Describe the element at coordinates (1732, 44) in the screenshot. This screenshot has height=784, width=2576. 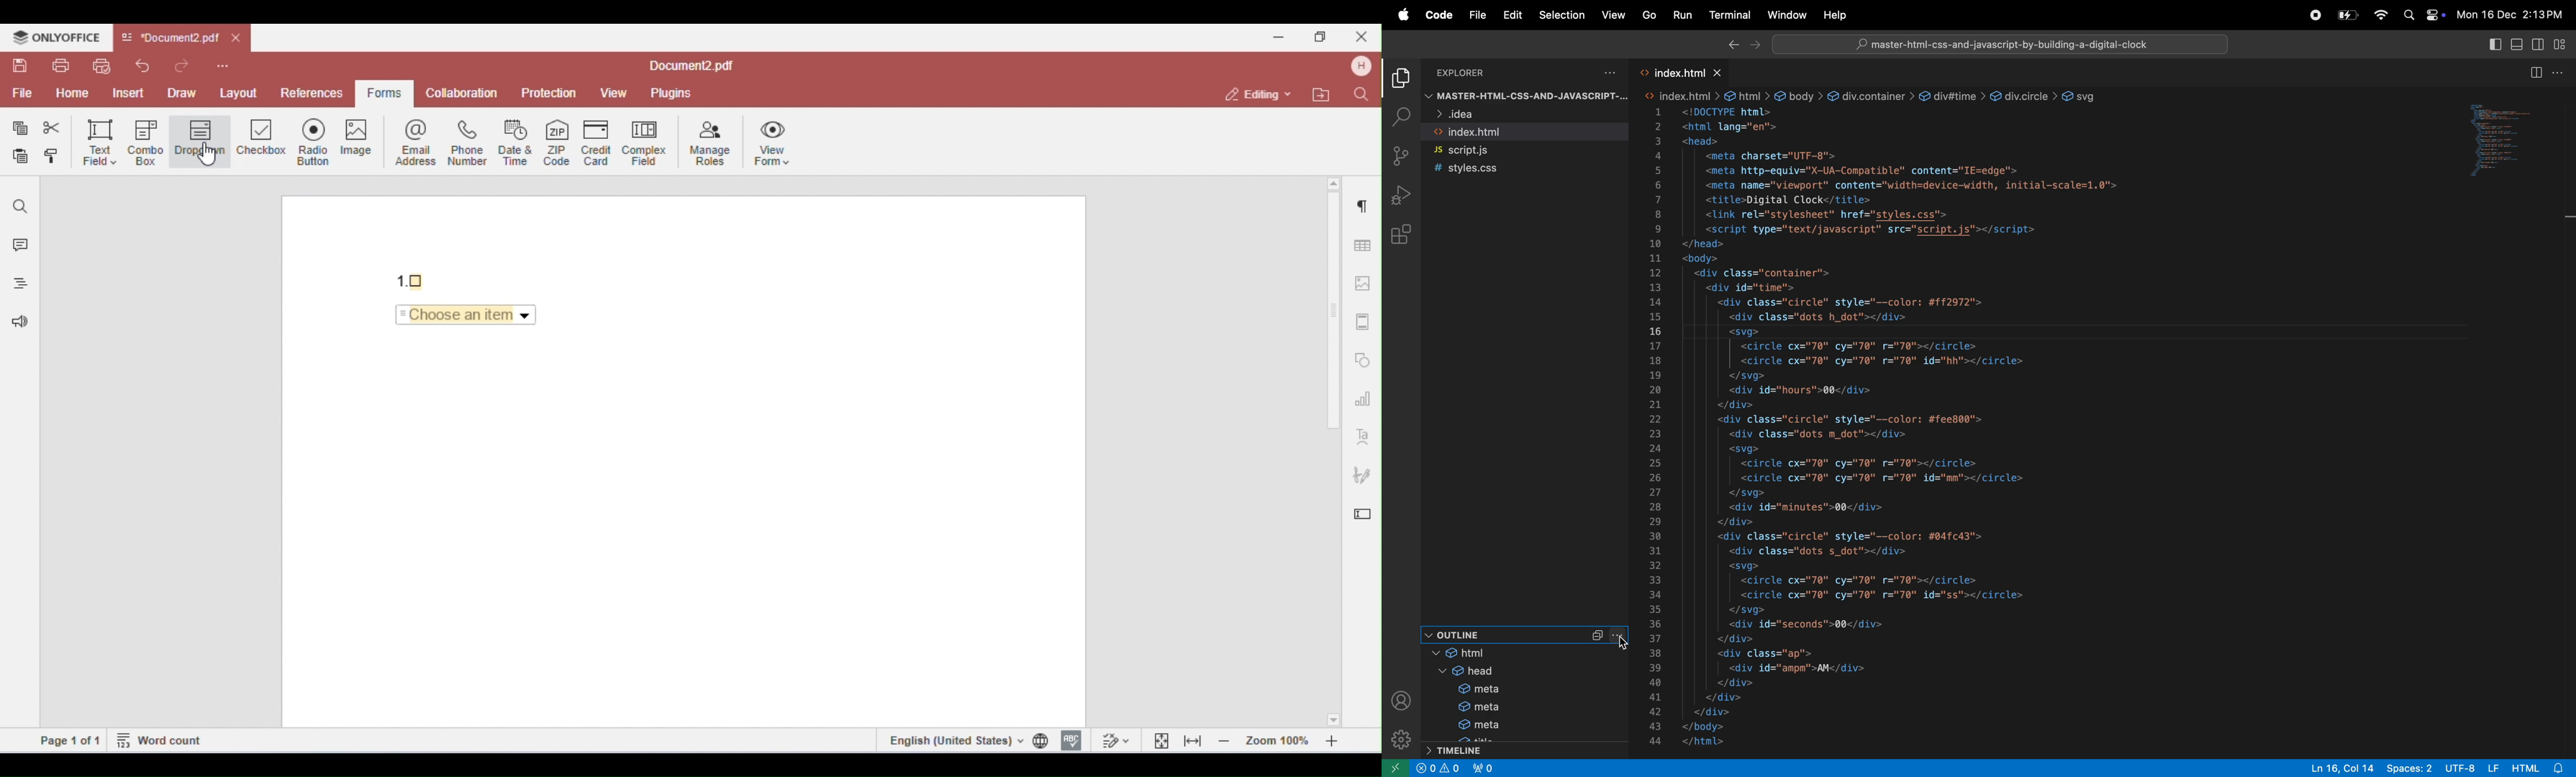
I see `Backward` at that location.